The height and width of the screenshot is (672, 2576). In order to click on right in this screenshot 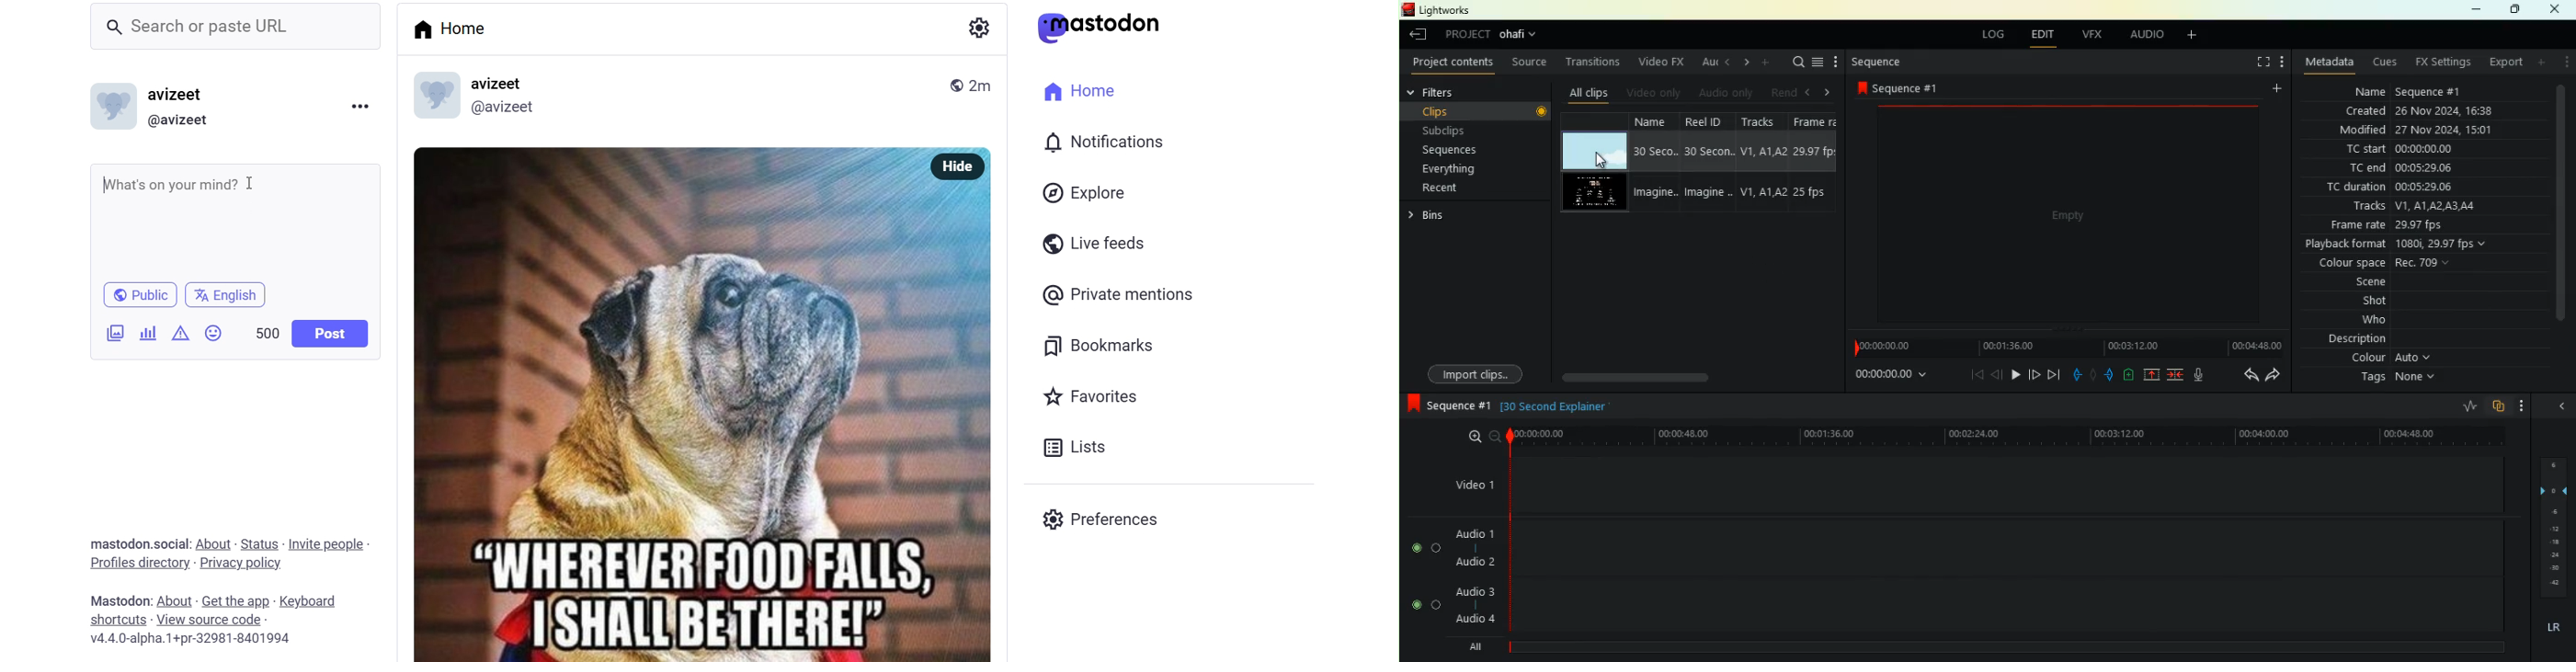, I will do `click(1829, 92)`.